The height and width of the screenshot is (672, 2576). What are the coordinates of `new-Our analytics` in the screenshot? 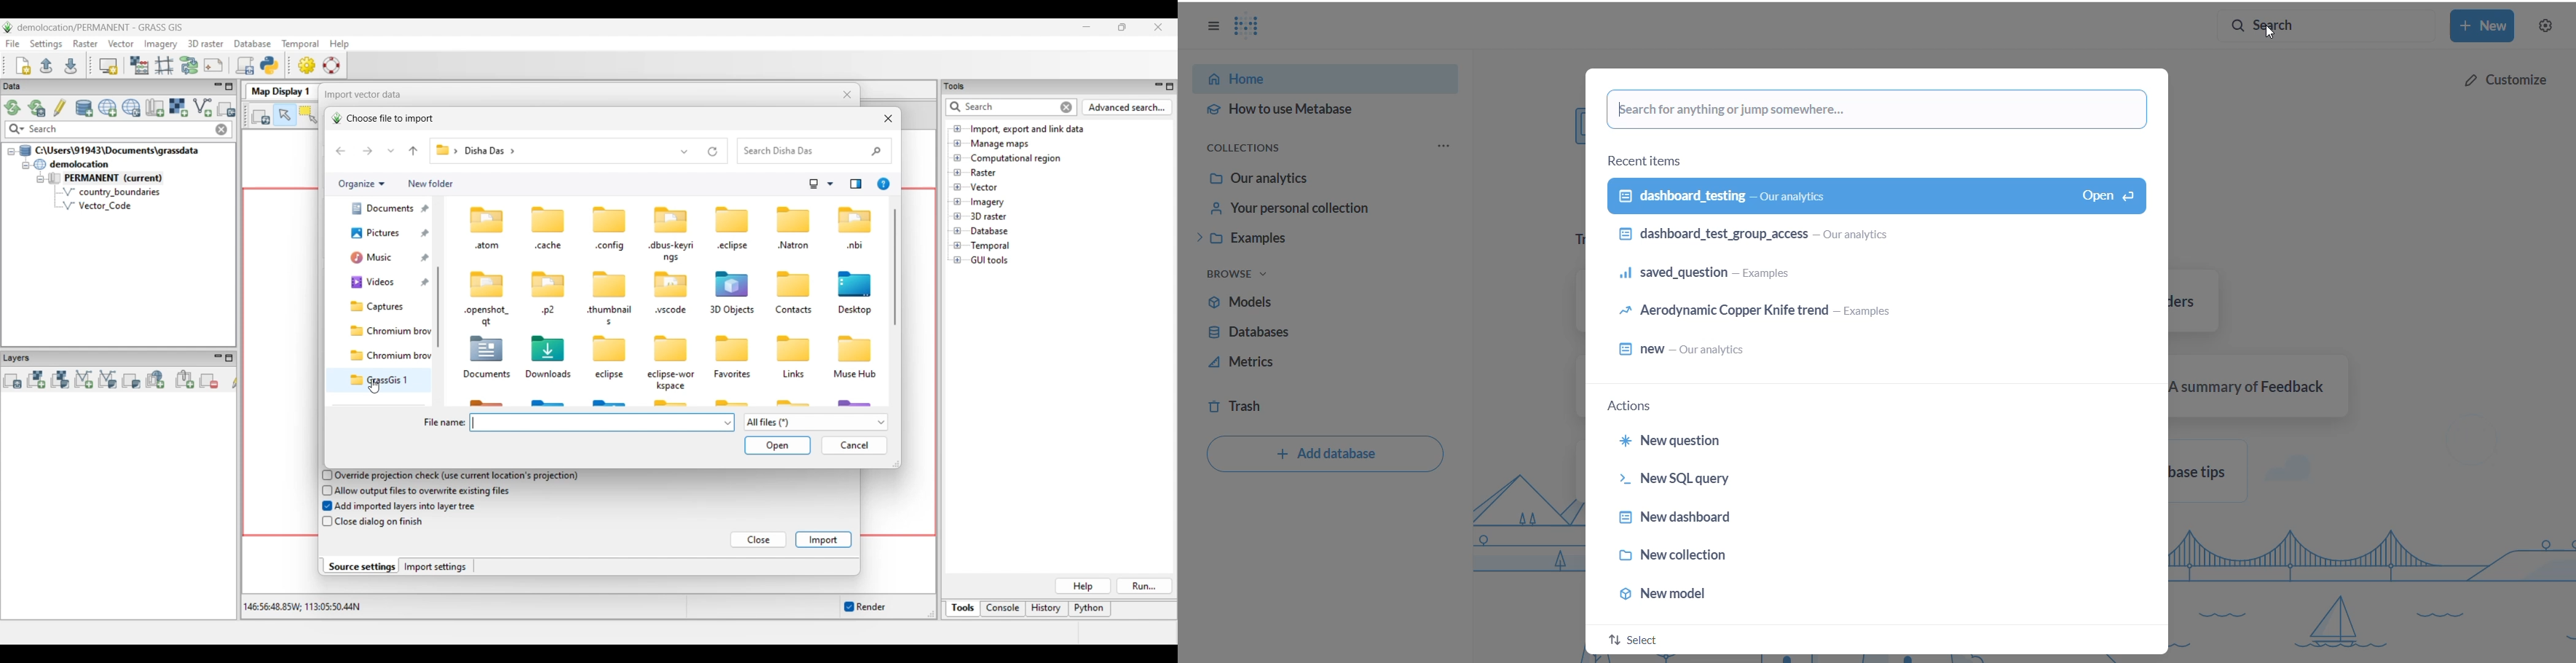 It's located at (1867, 352).